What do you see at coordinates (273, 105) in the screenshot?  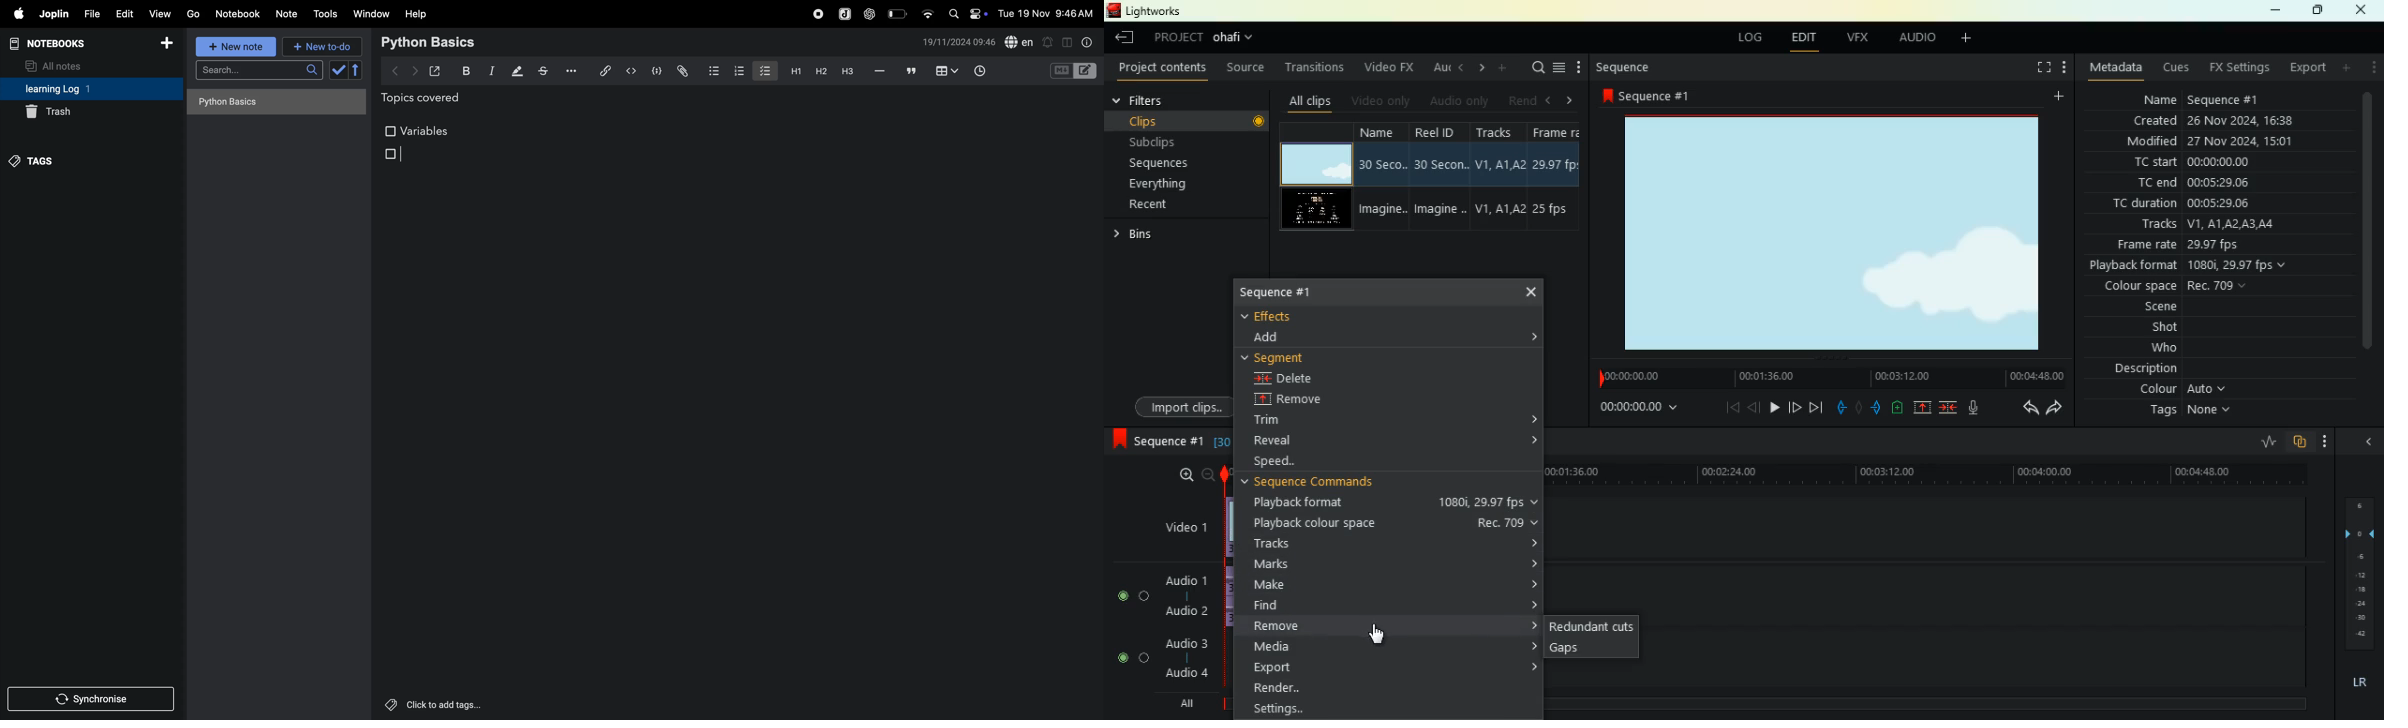 I see `no notes here` at bounding box center [273, 105].